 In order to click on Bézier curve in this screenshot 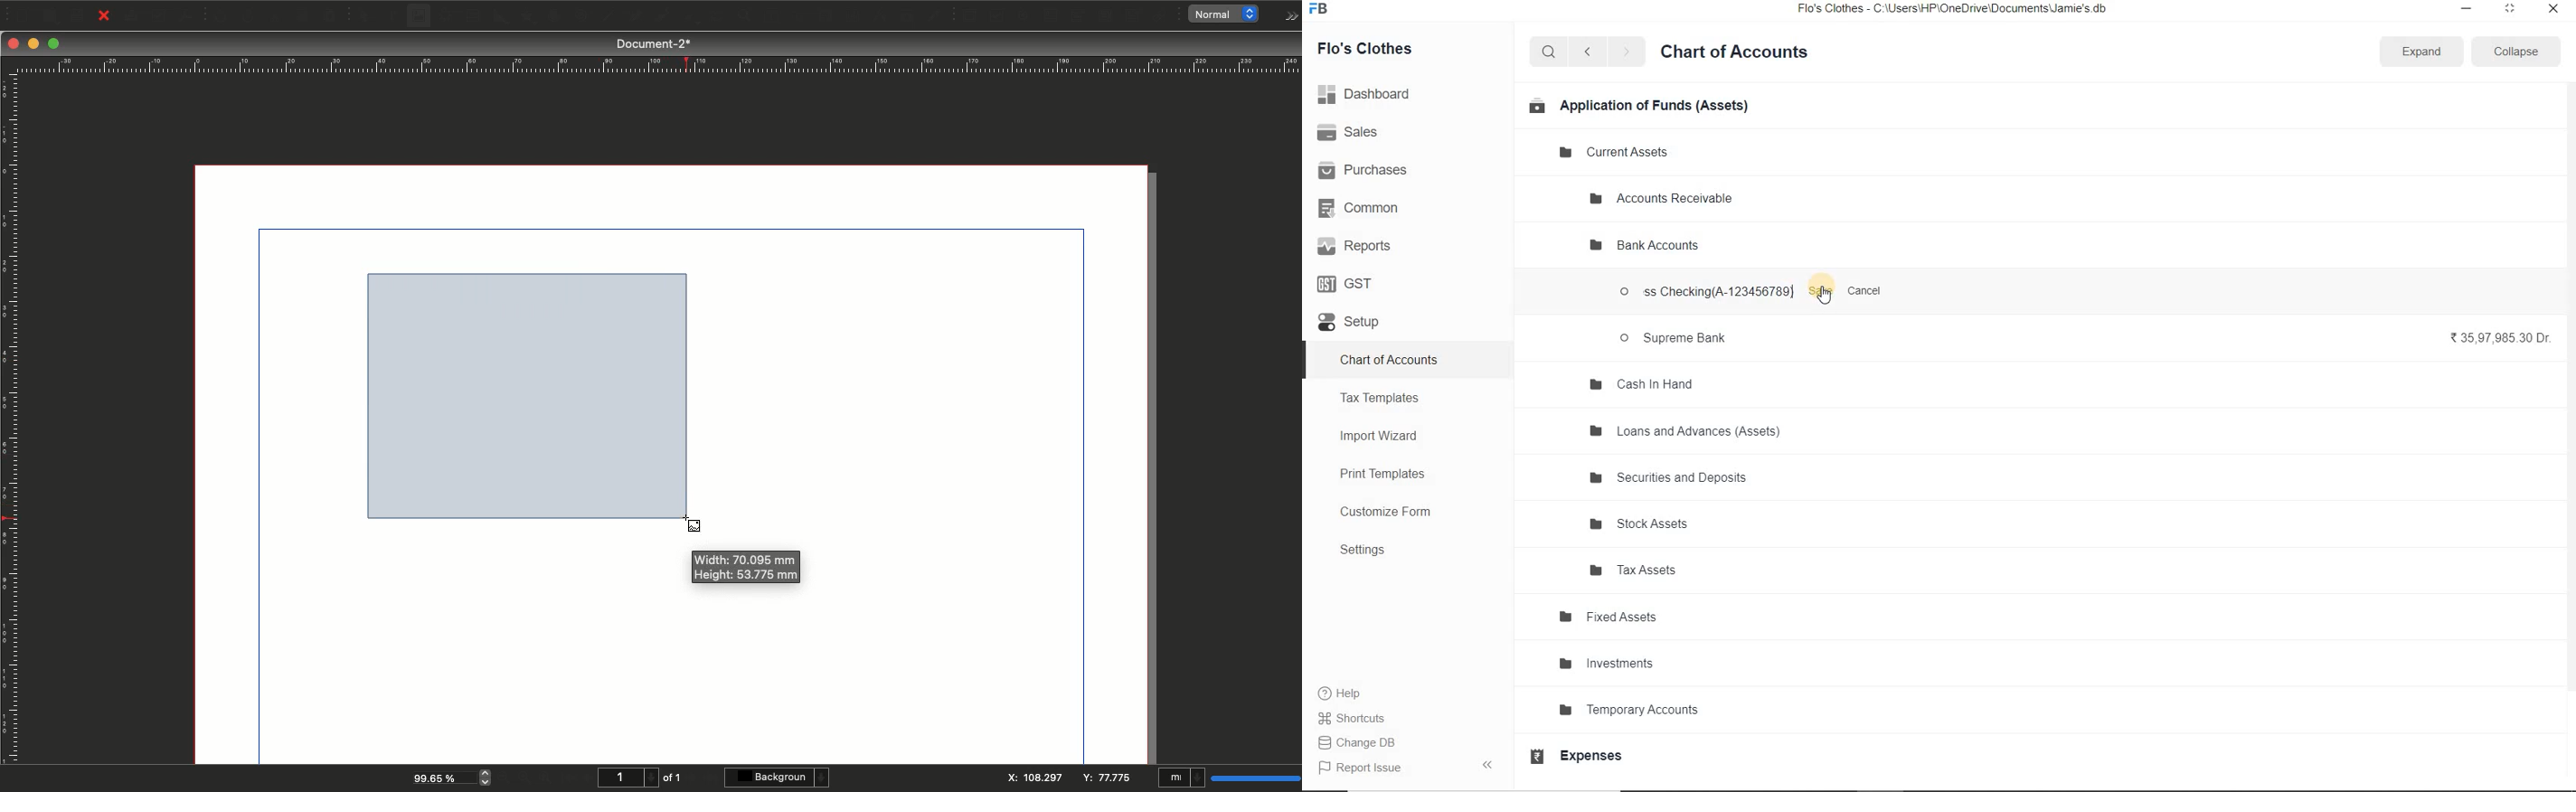, I will do `click(633, 17)`.